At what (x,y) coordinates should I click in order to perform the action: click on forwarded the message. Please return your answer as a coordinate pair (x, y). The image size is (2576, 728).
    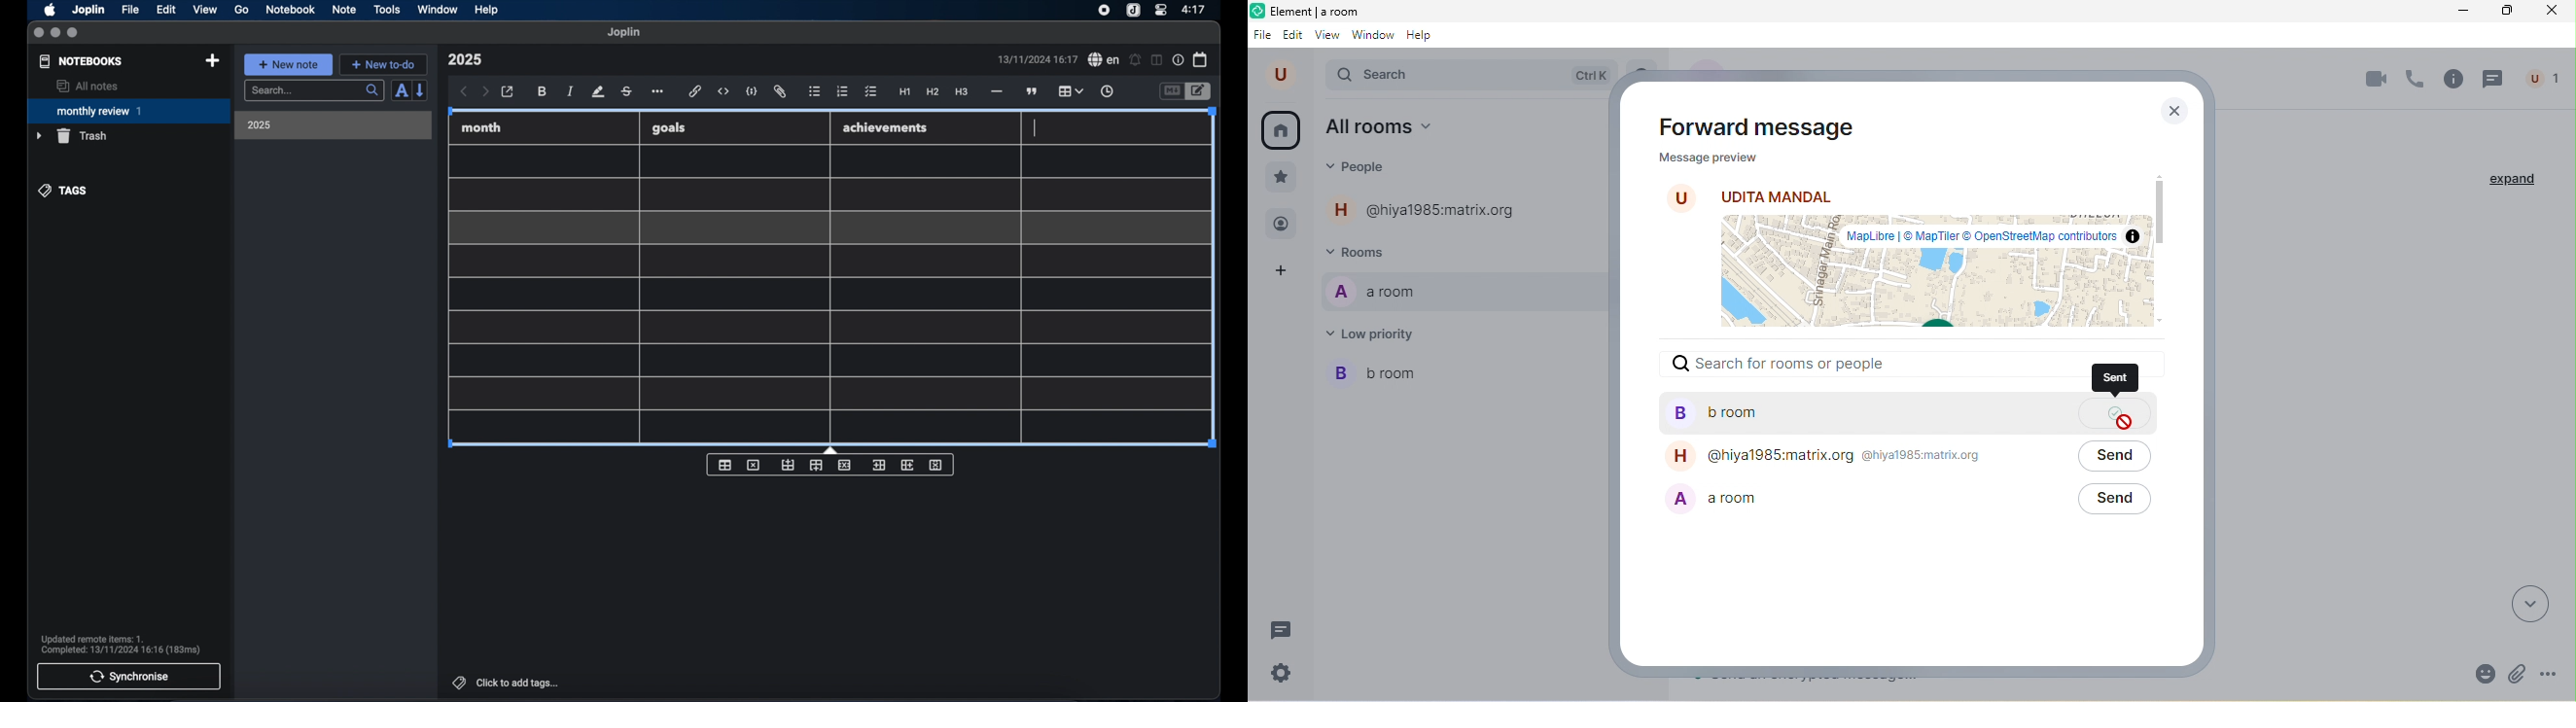
    Looking at the image, I should click on (2123, 411).